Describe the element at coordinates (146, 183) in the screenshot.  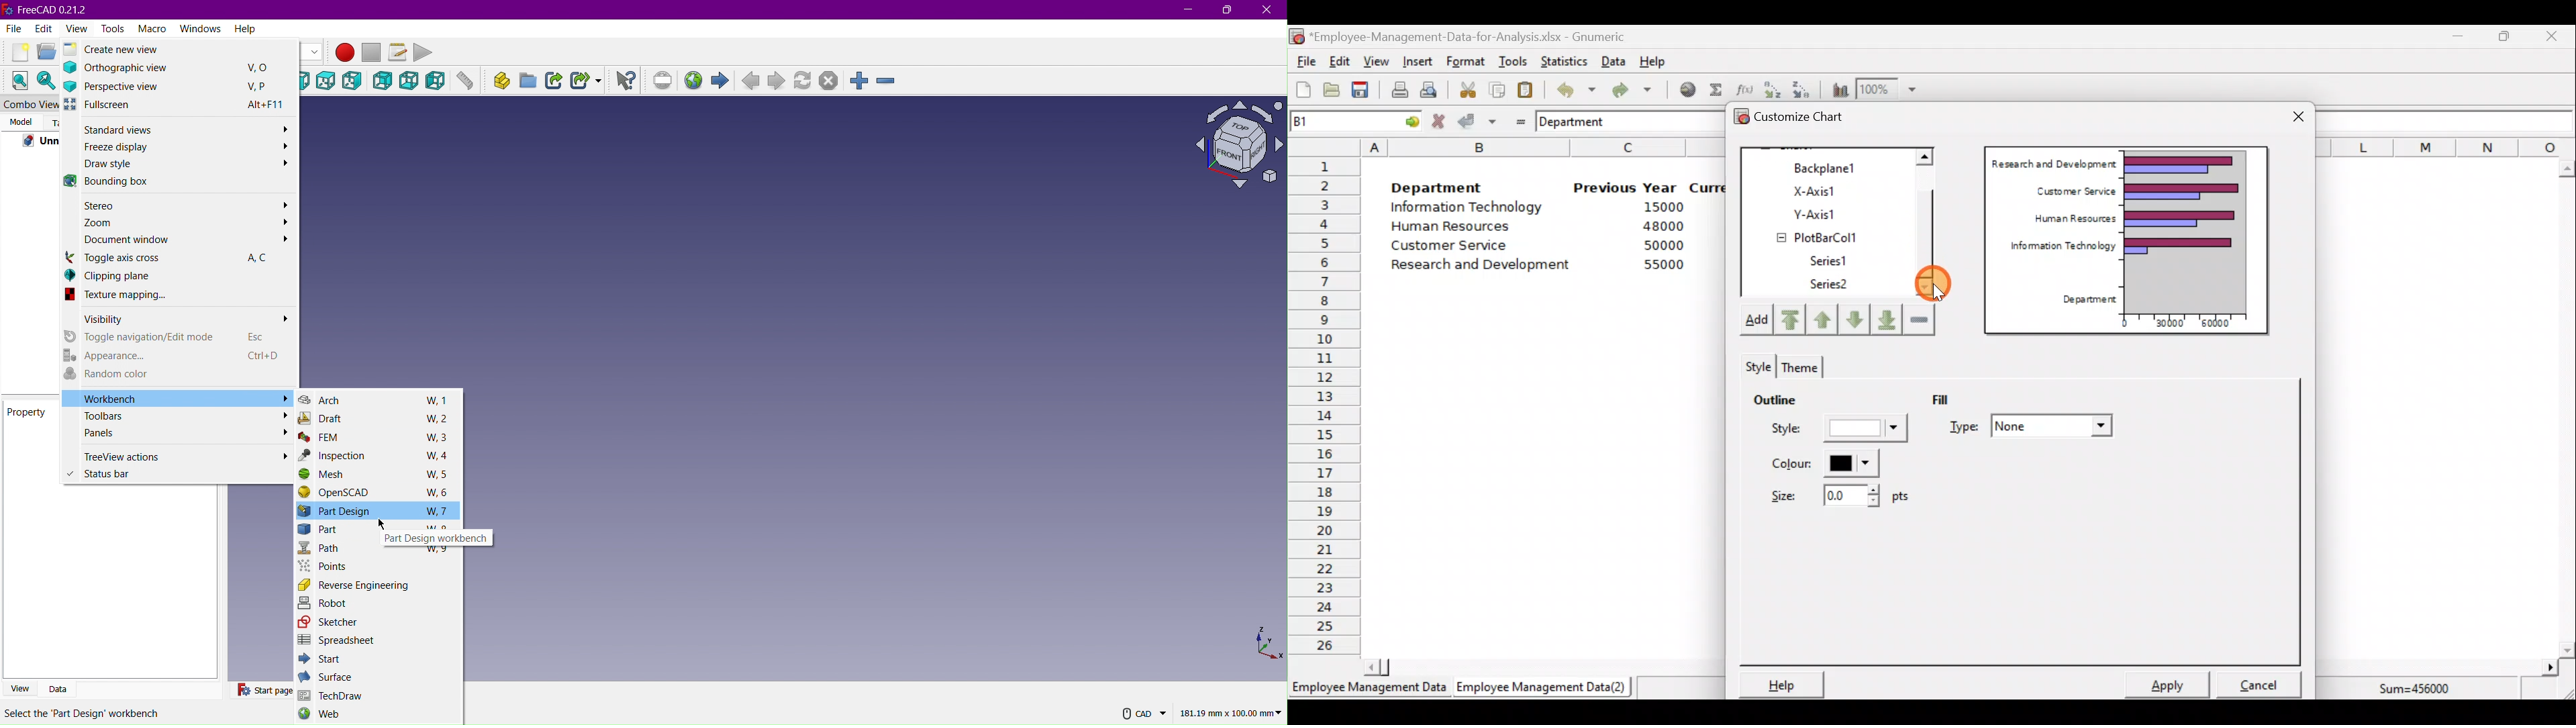
I see `Bounding Box` at that location.